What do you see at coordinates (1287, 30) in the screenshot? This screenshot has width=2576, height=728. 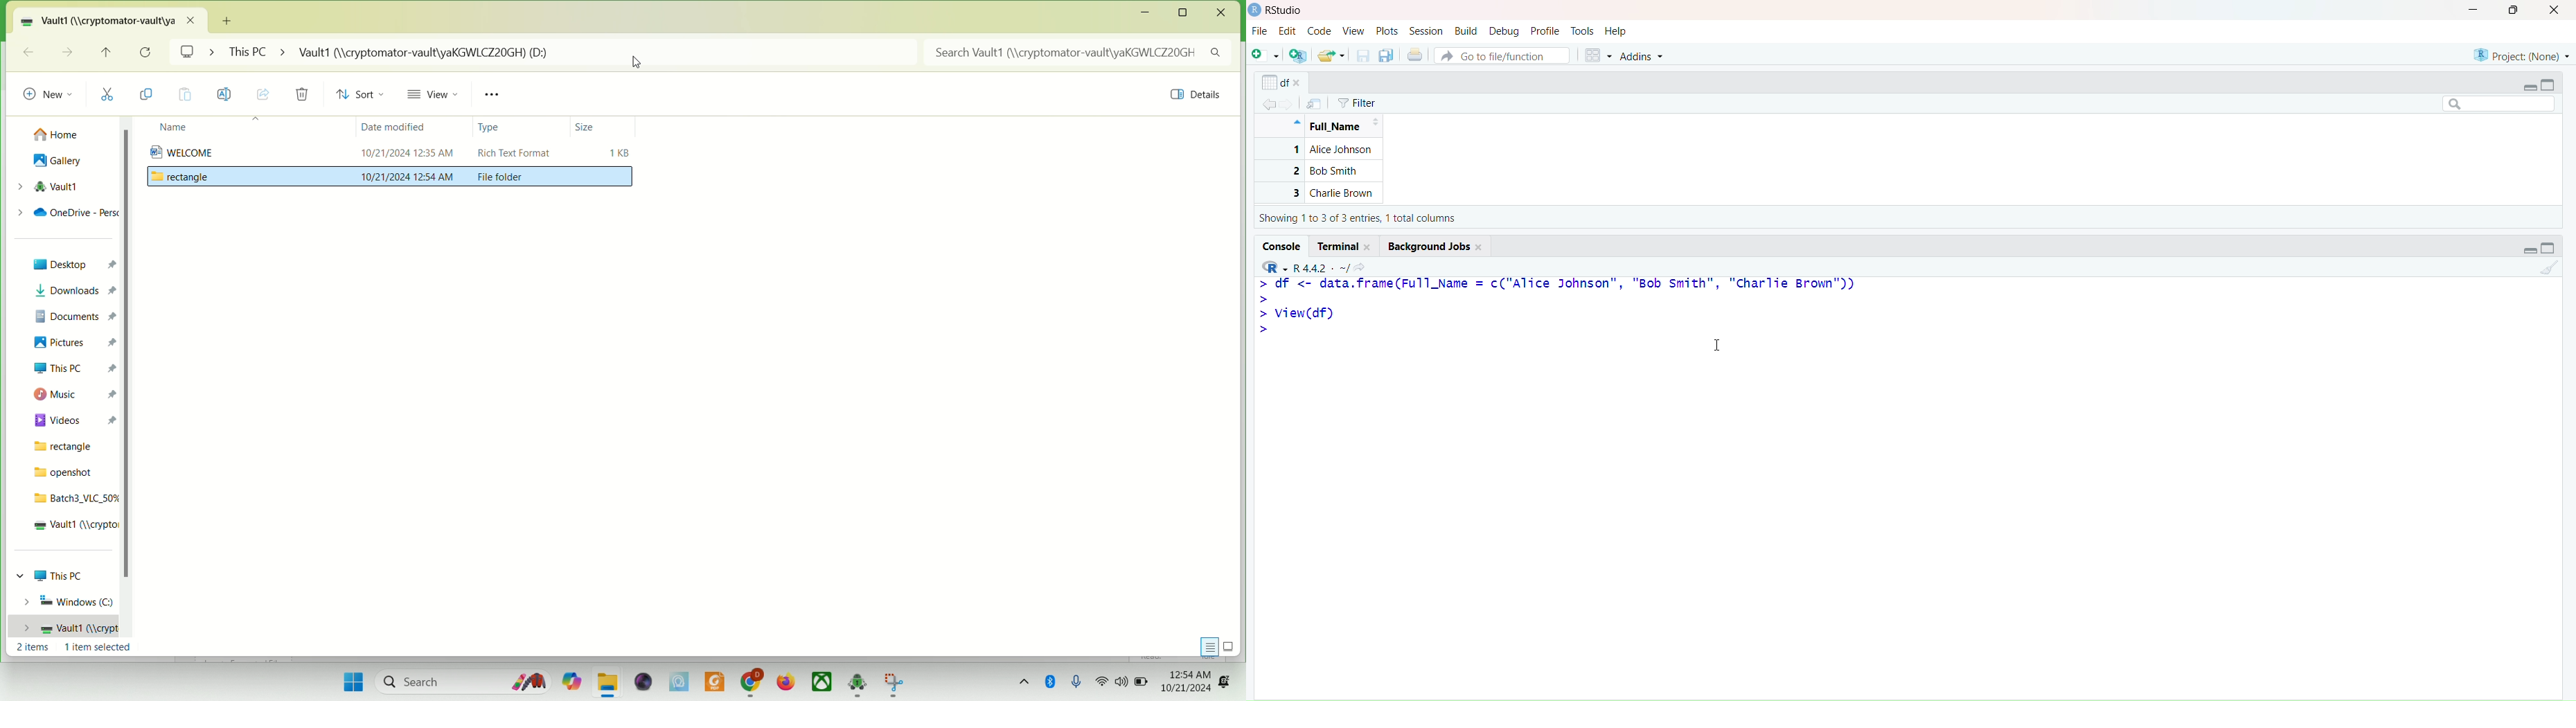 I see `Edit` at bounding box center [1287, 30].